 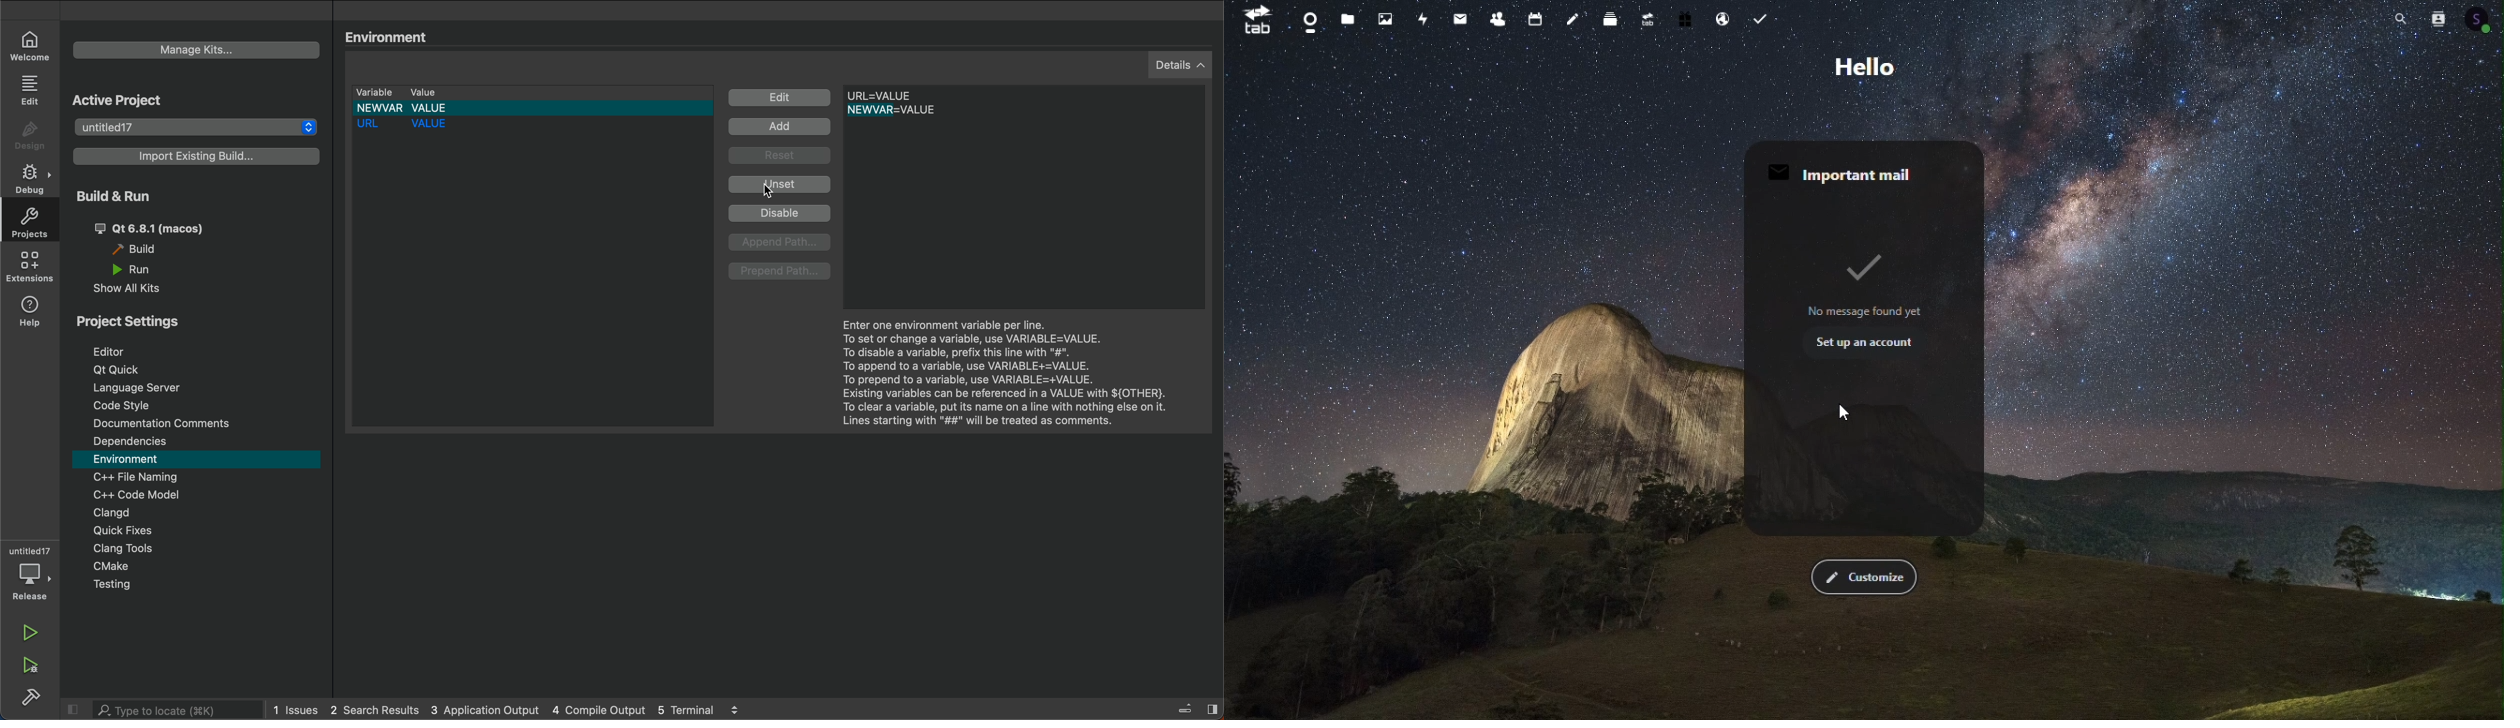 What do you see at coordinates (781, 243) in the screenshot?
I see `append path` at bounding box center [781, 243].